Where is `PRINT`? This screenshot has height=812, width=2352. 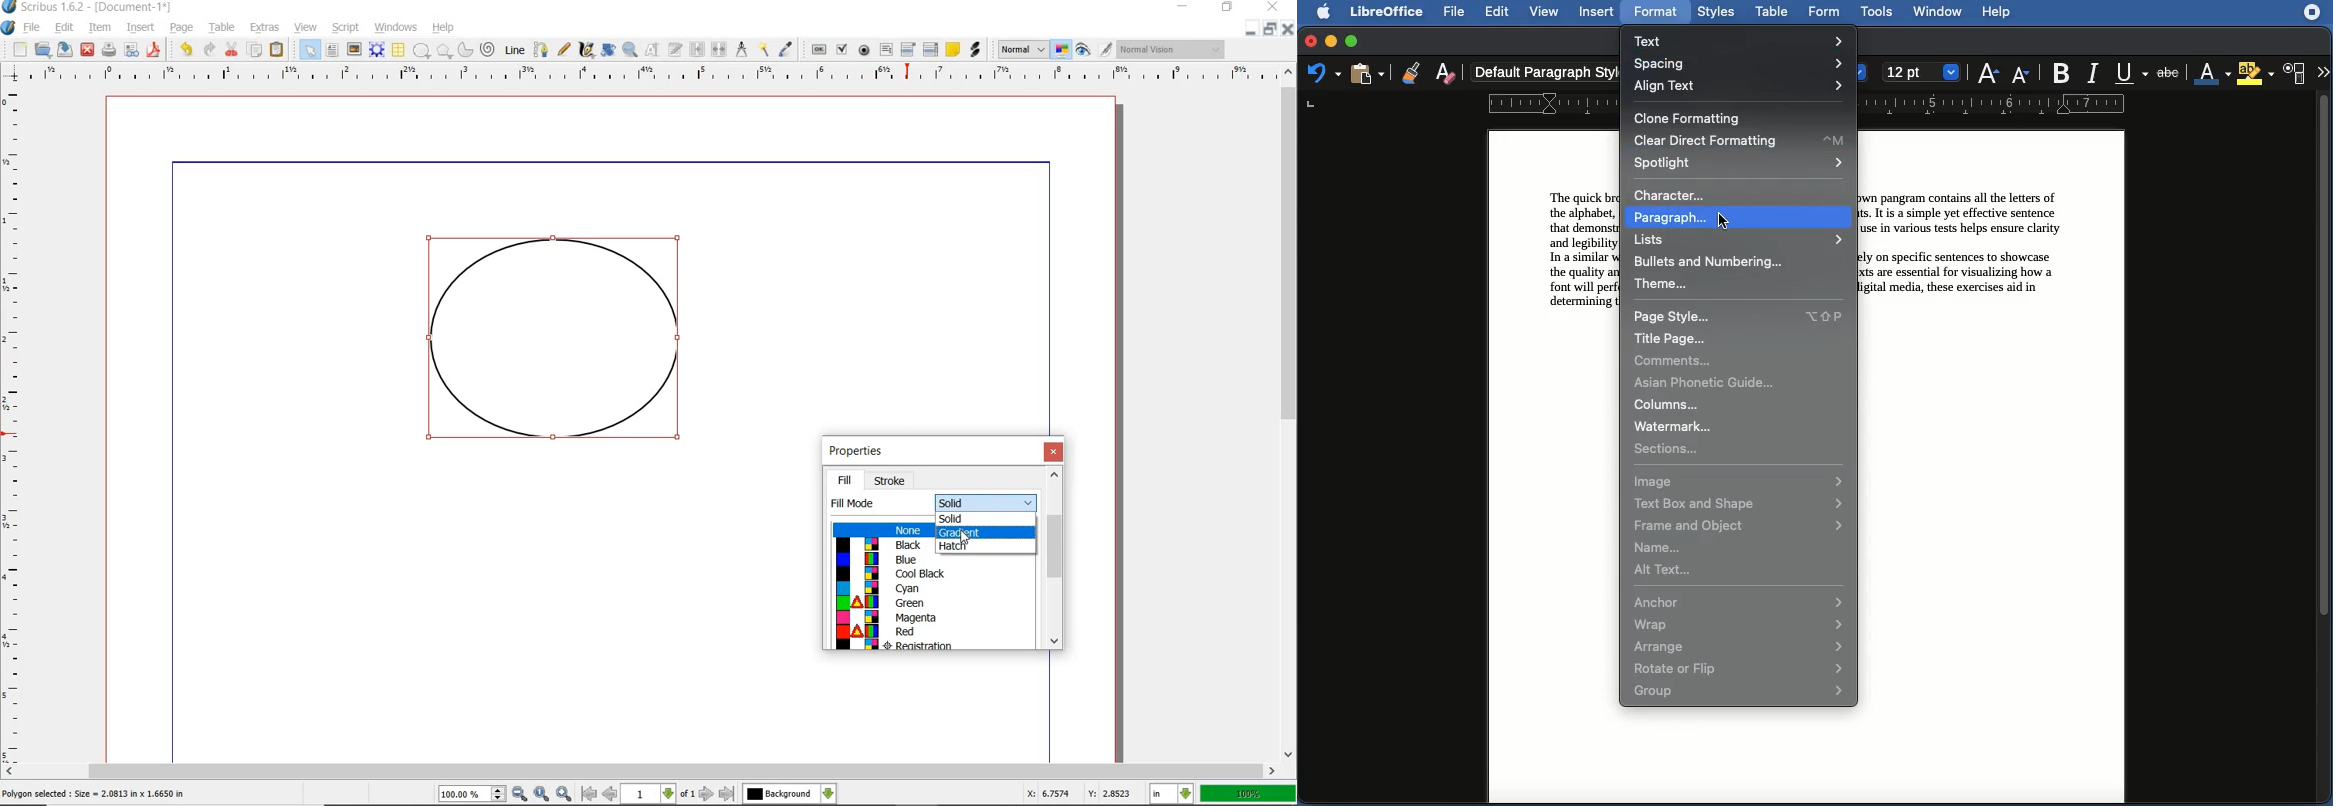
PRINT is located at coordinates (109, 51).